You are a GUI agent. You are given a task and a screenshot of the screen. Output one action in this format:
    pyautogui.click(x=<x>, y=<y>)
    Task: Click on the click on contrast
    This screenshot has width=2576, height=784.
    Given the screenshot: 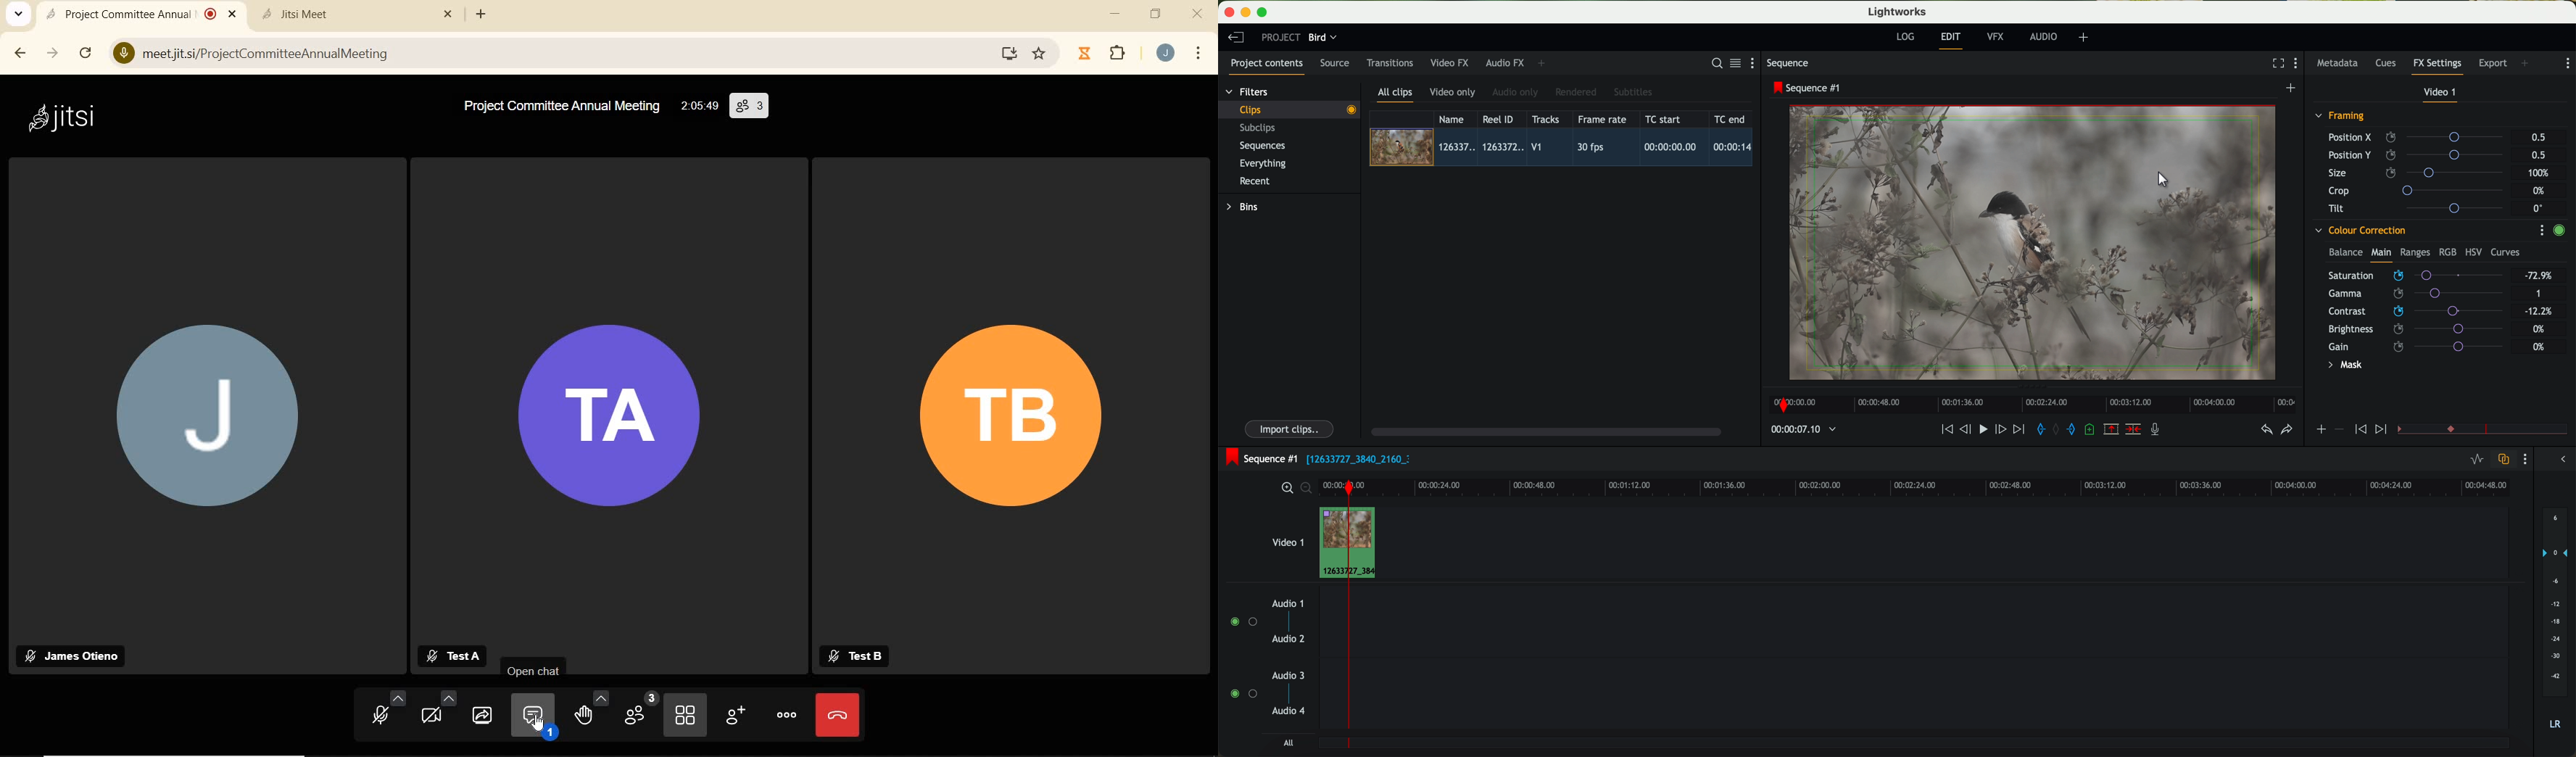 What is the action you would take?
    pyautogui.click(x=2416, y=312)
    